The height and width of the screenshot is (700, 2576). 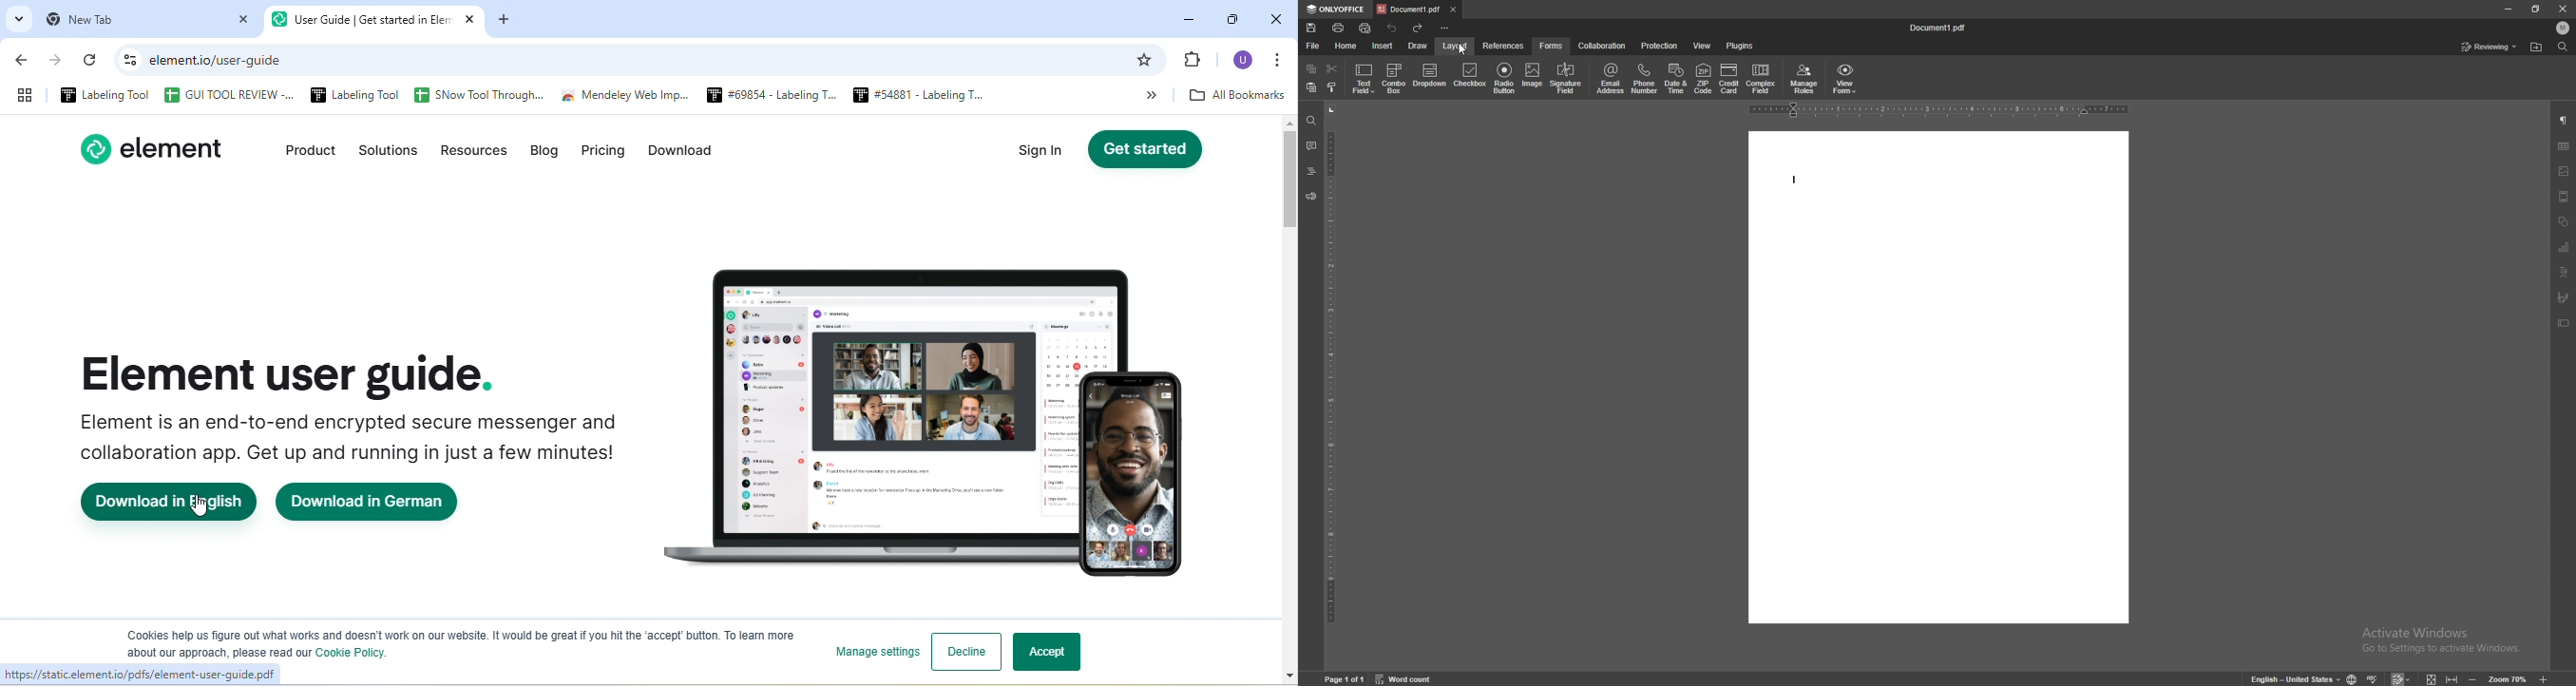 What do you see at coordinates (228, 95) in the screenshot?
I see `GUI TOOL REVIEW -...` at bounding box center [228, 95].